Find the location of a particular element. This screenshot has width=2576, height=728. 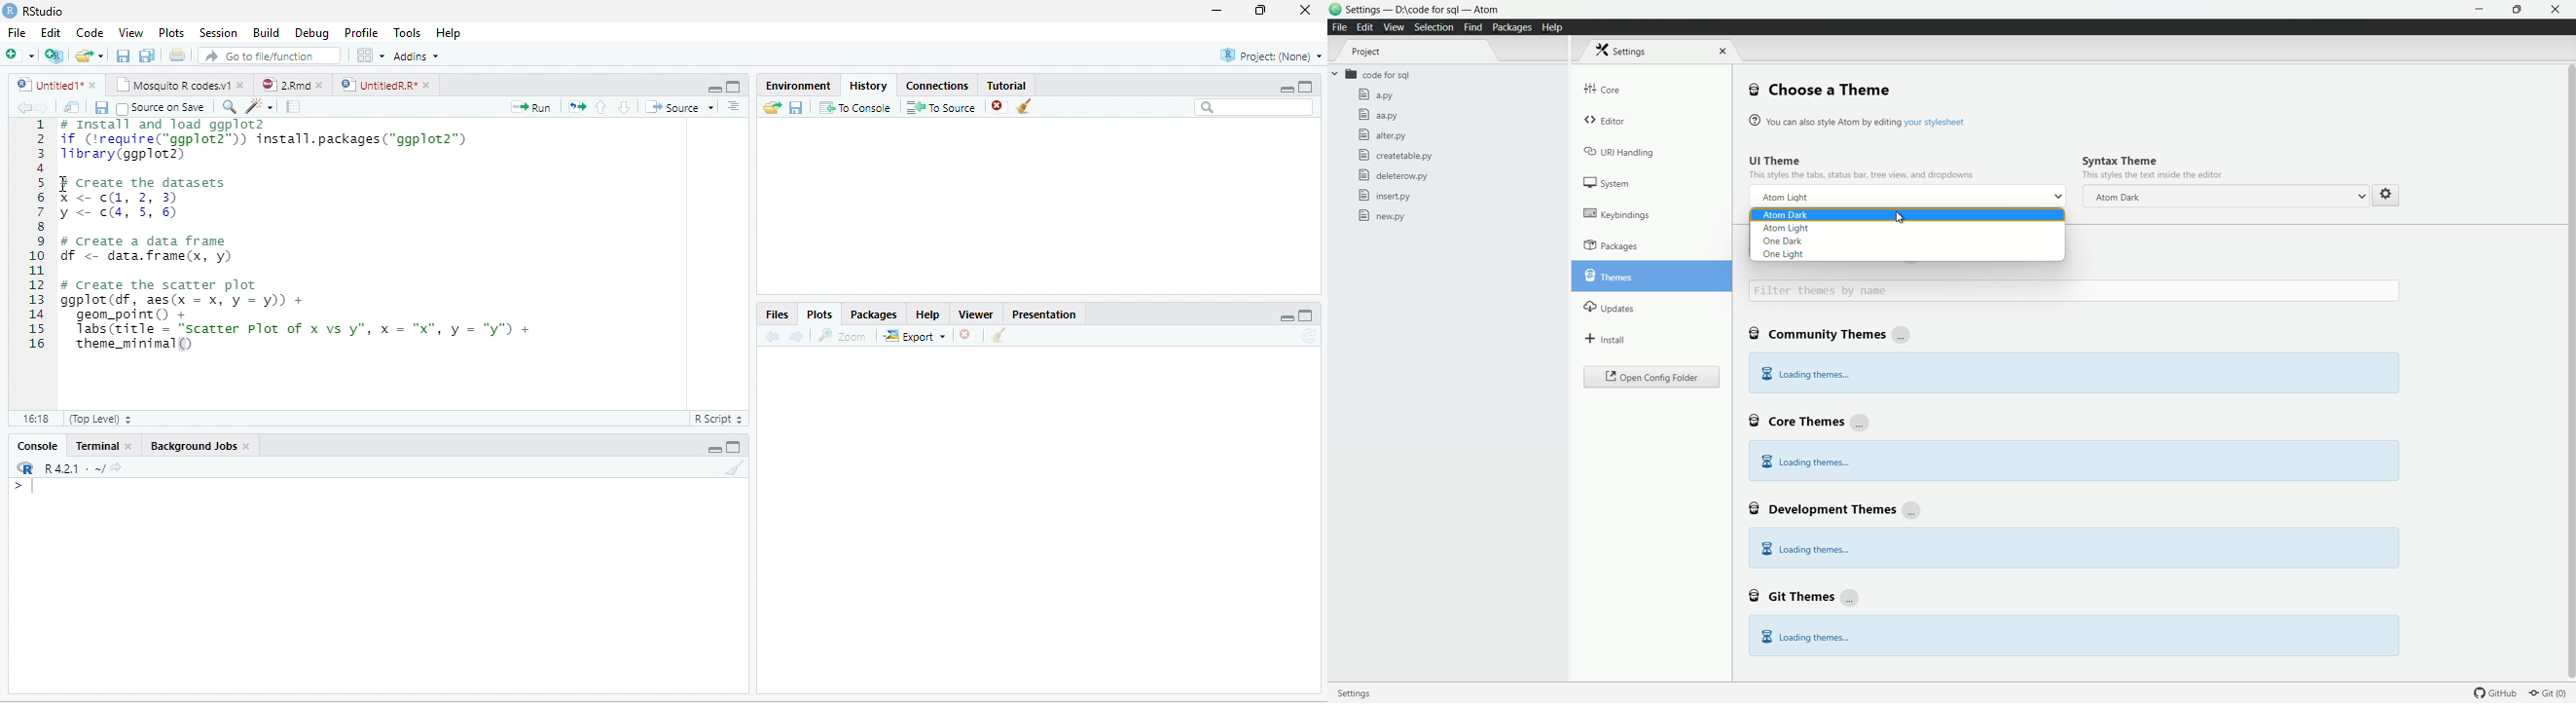

Minimize is located at coordinates (1287, 317).